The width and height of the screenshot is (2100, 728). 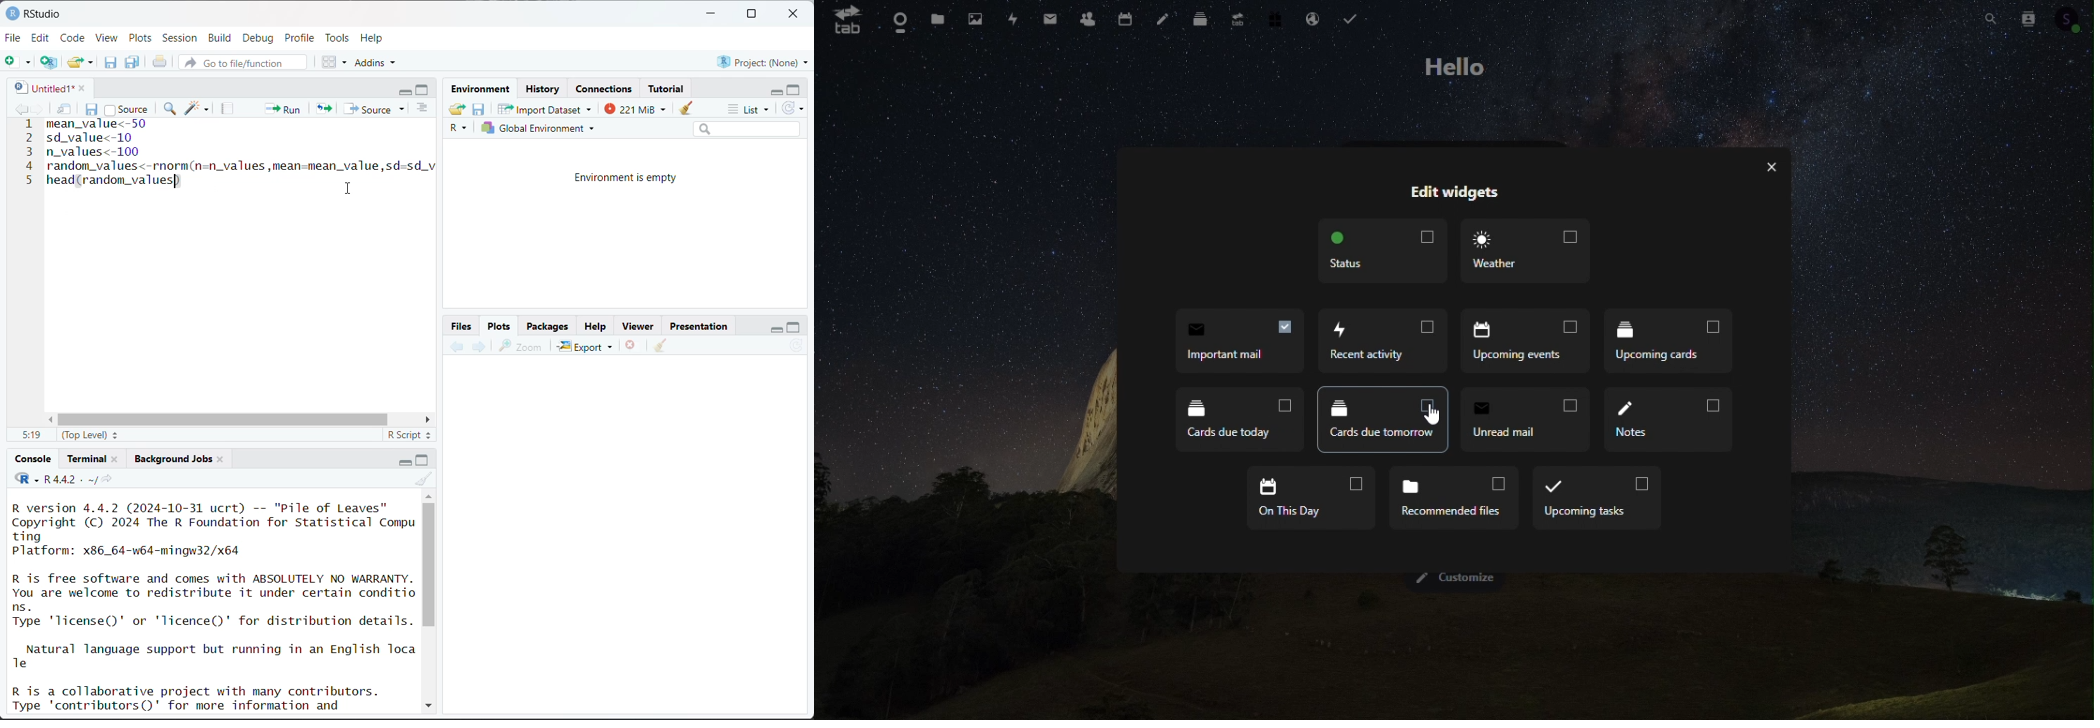 I want to click on refresh the list, so click(x=793, y=108).